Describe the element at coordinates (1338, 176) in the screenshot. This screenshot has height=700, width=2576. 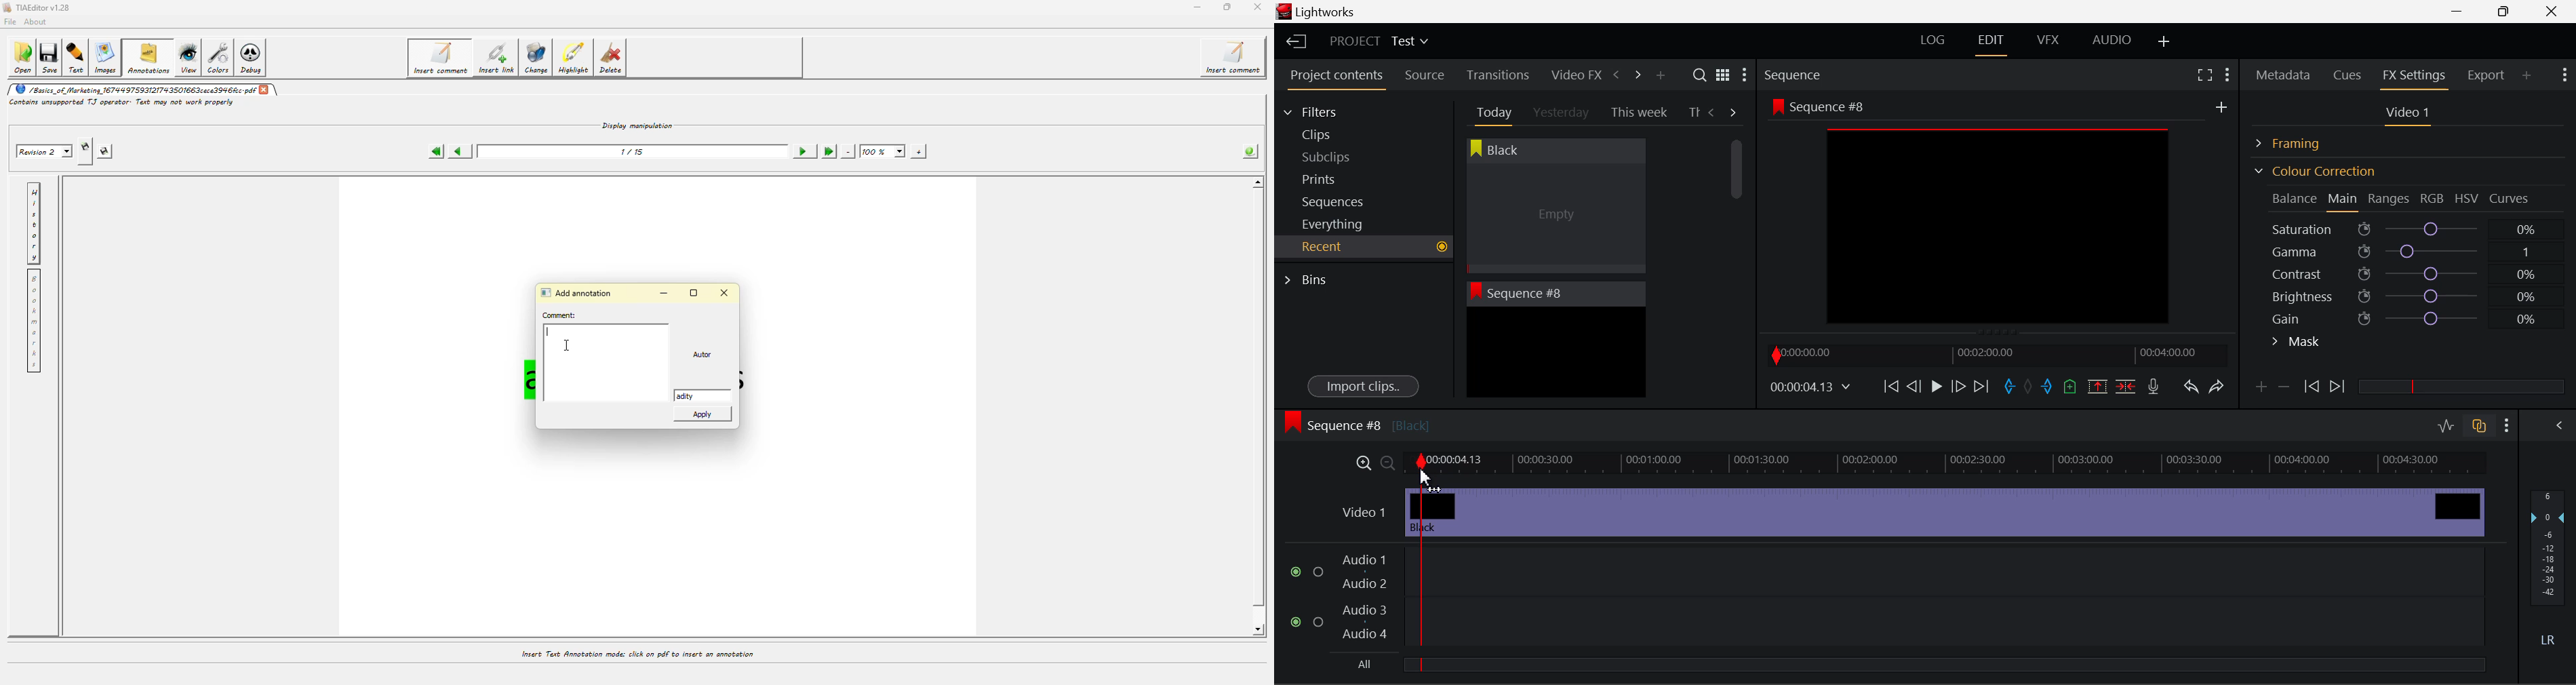
I see `Prints` at that location.